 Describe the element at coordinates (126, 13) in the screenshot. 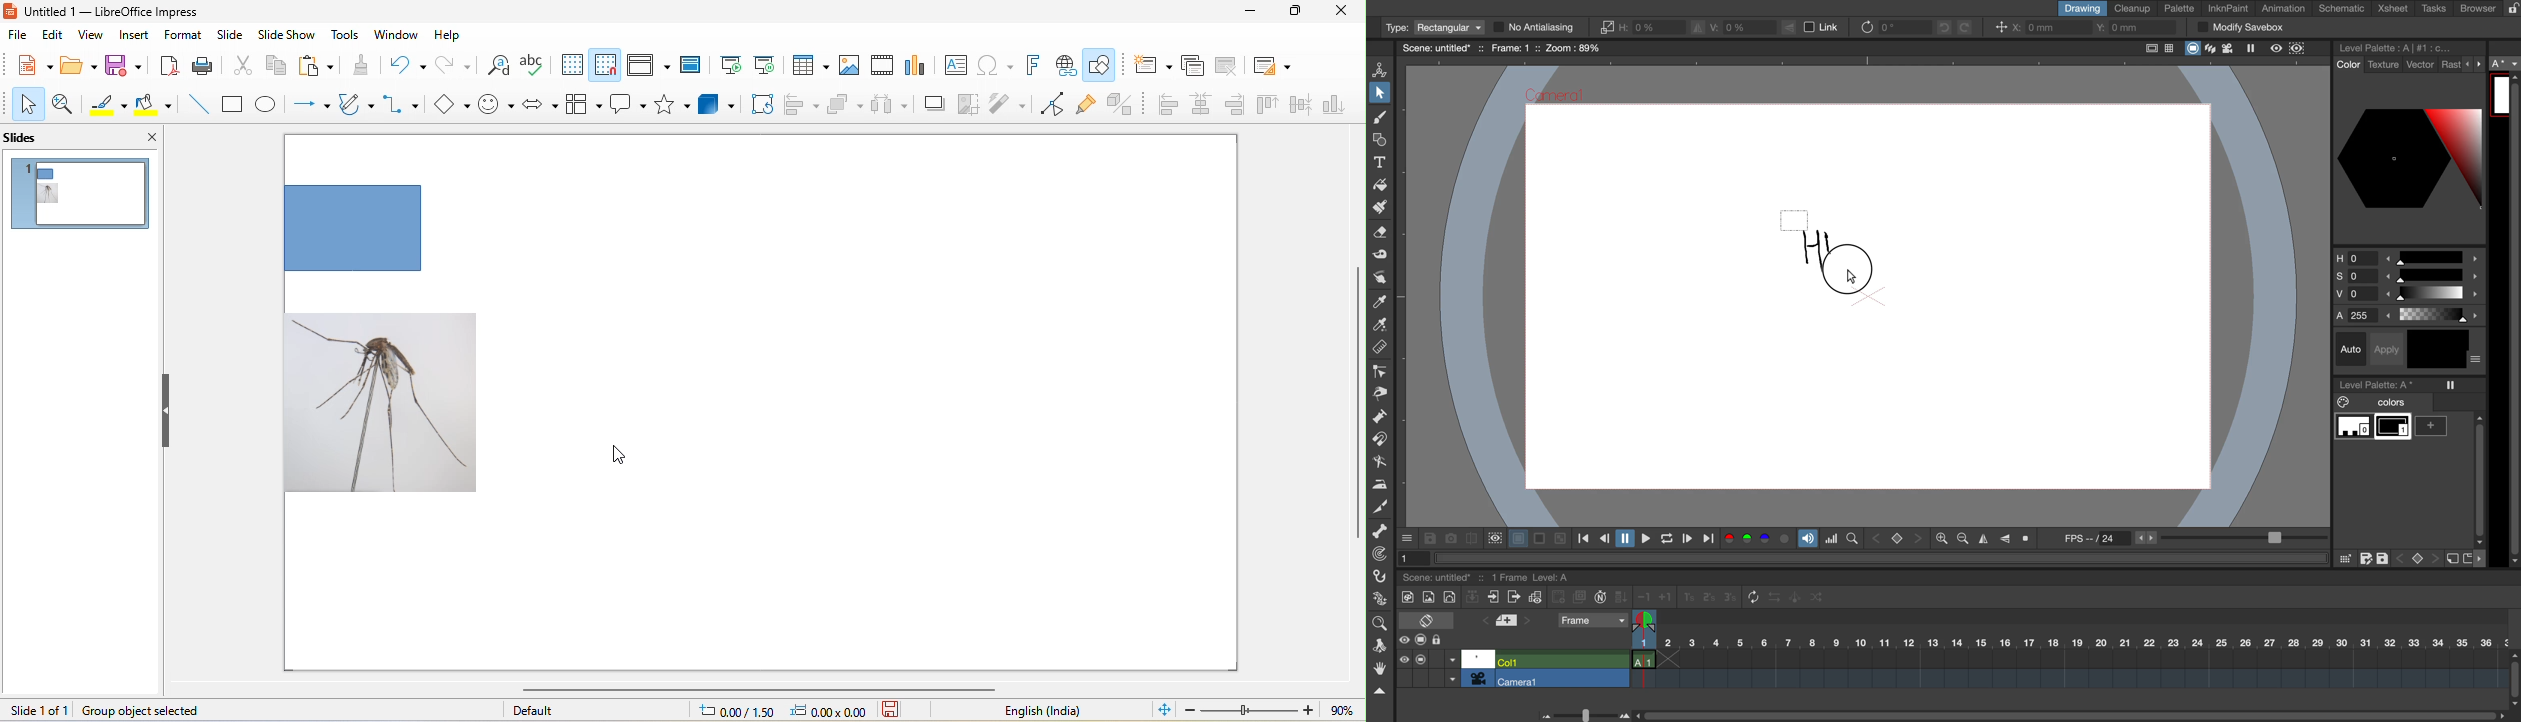

I see `untitled 1- libreoffice impress` at that location.